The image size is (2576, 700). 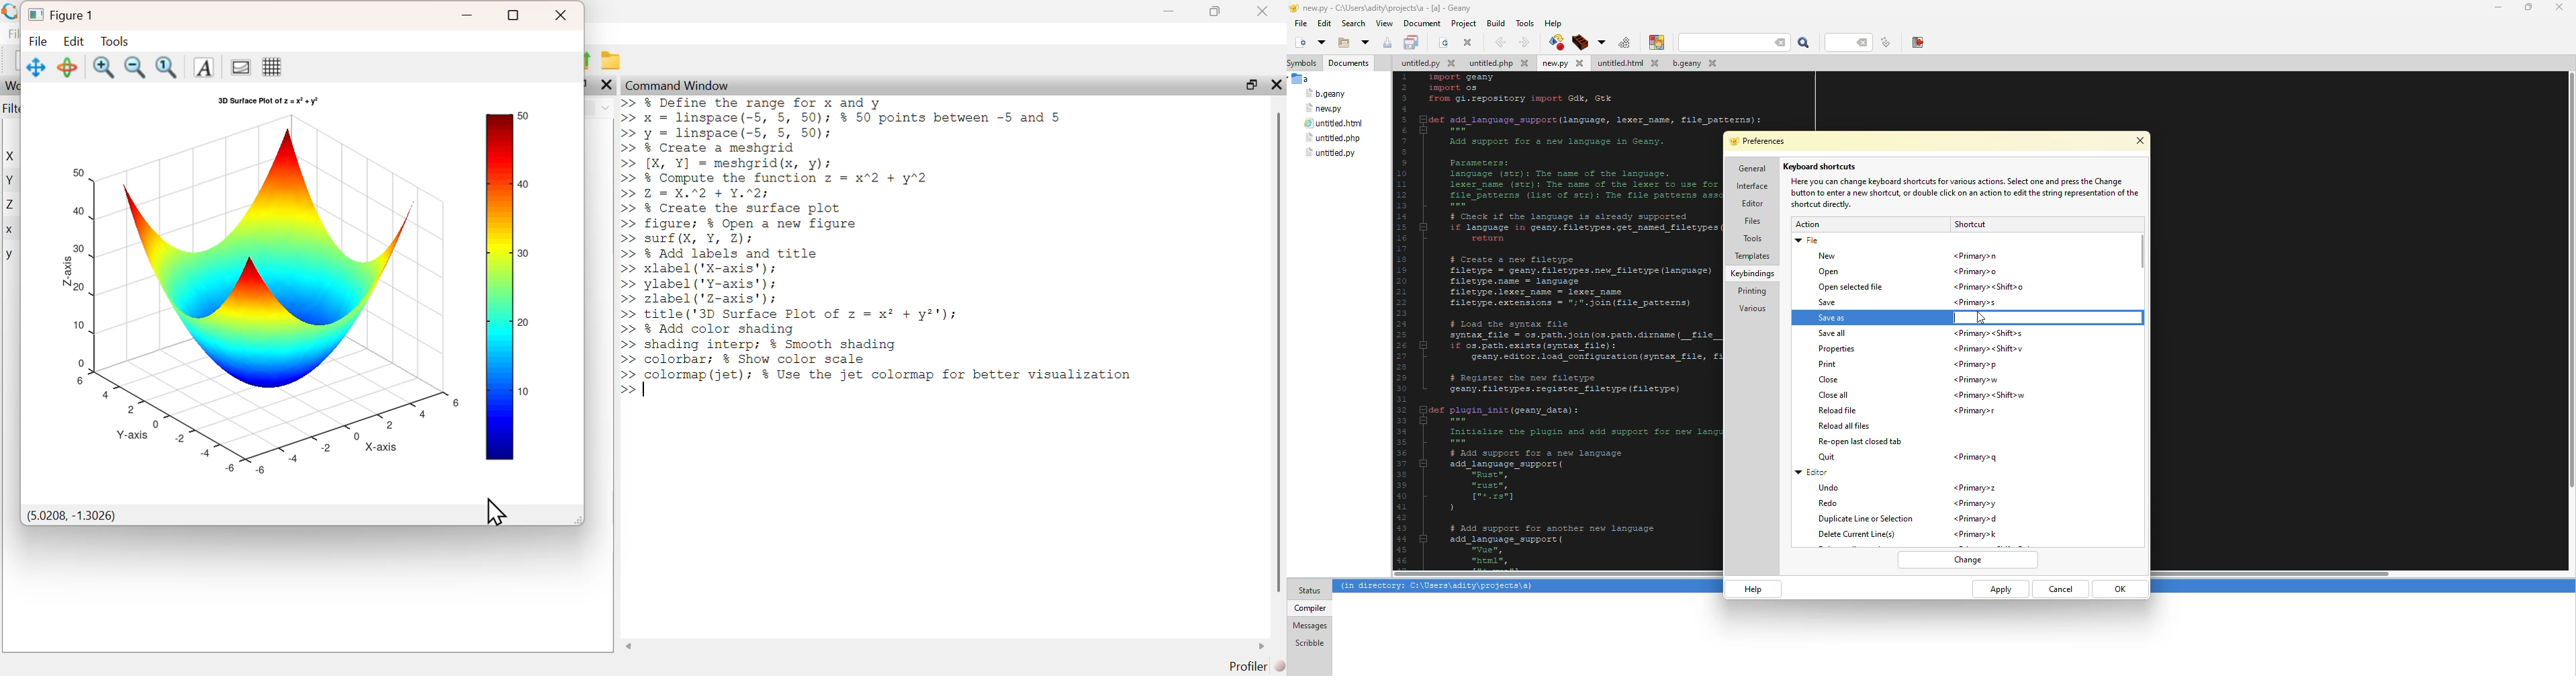 I want to click on Y, so click(x=11, y=180).